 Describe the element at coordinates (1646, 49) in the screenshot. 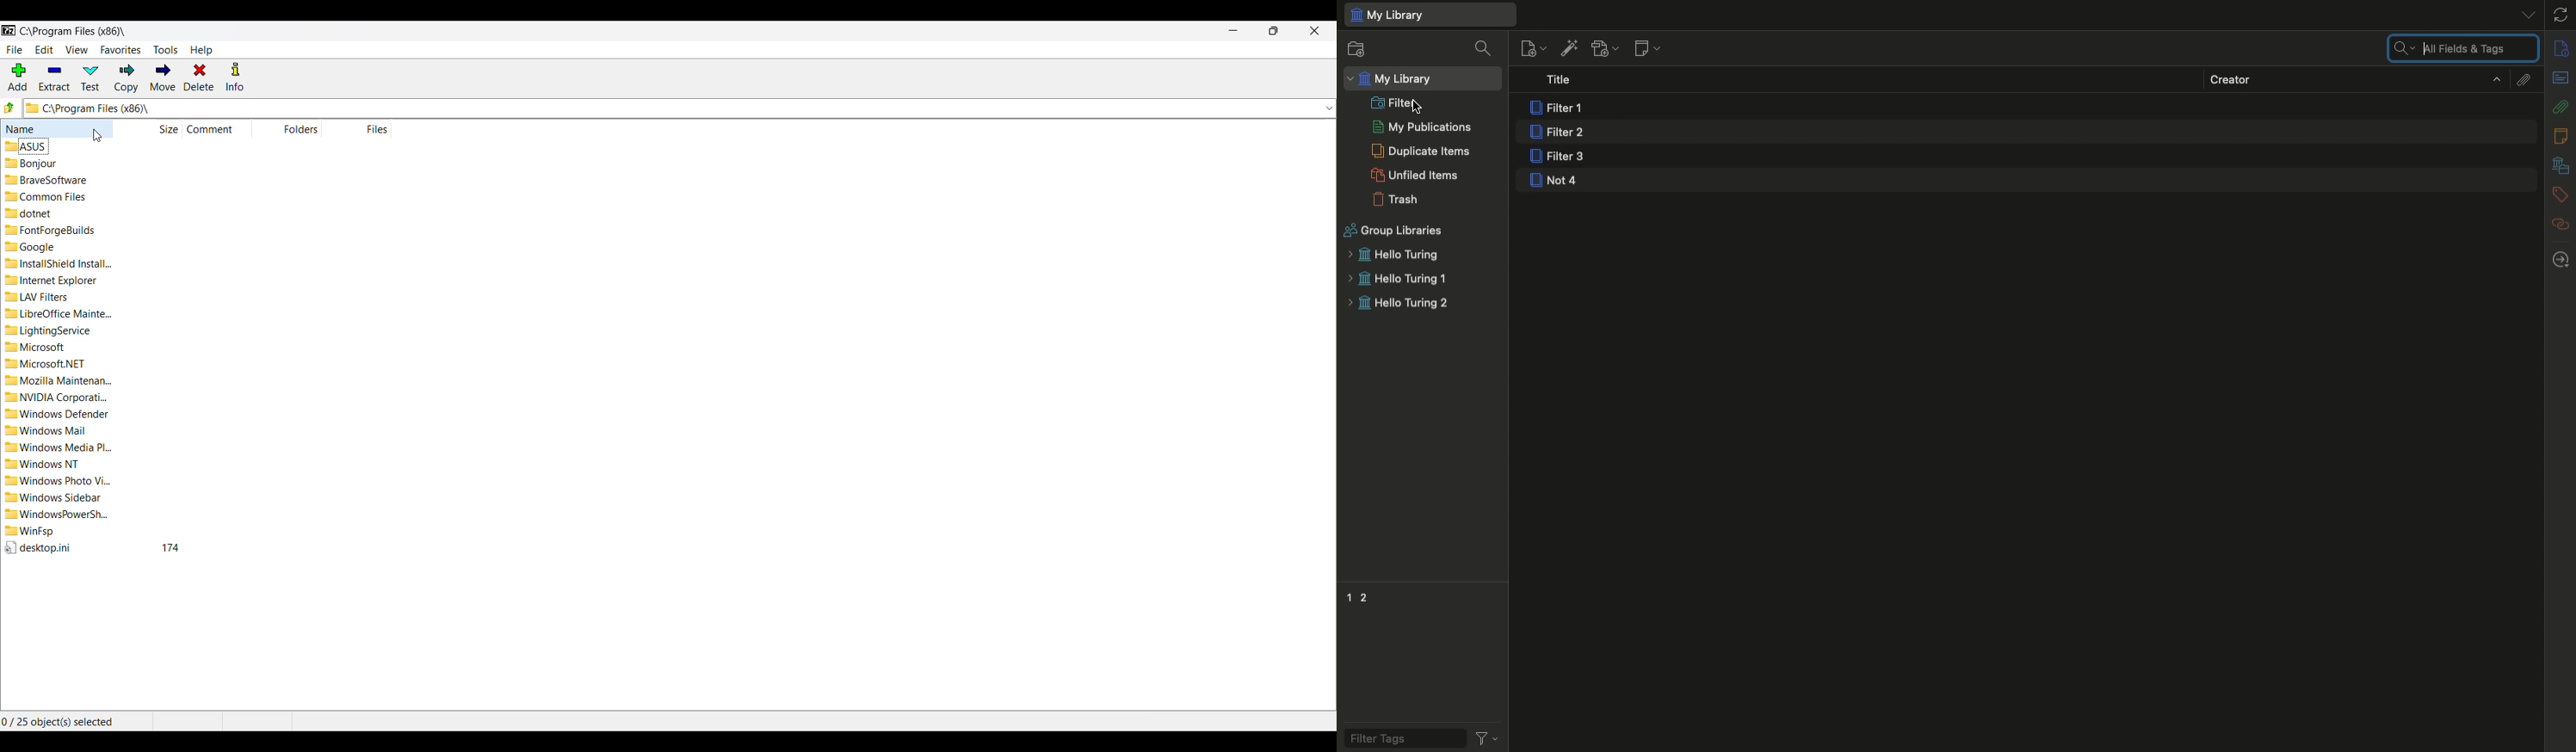

I see `New note` at that location.